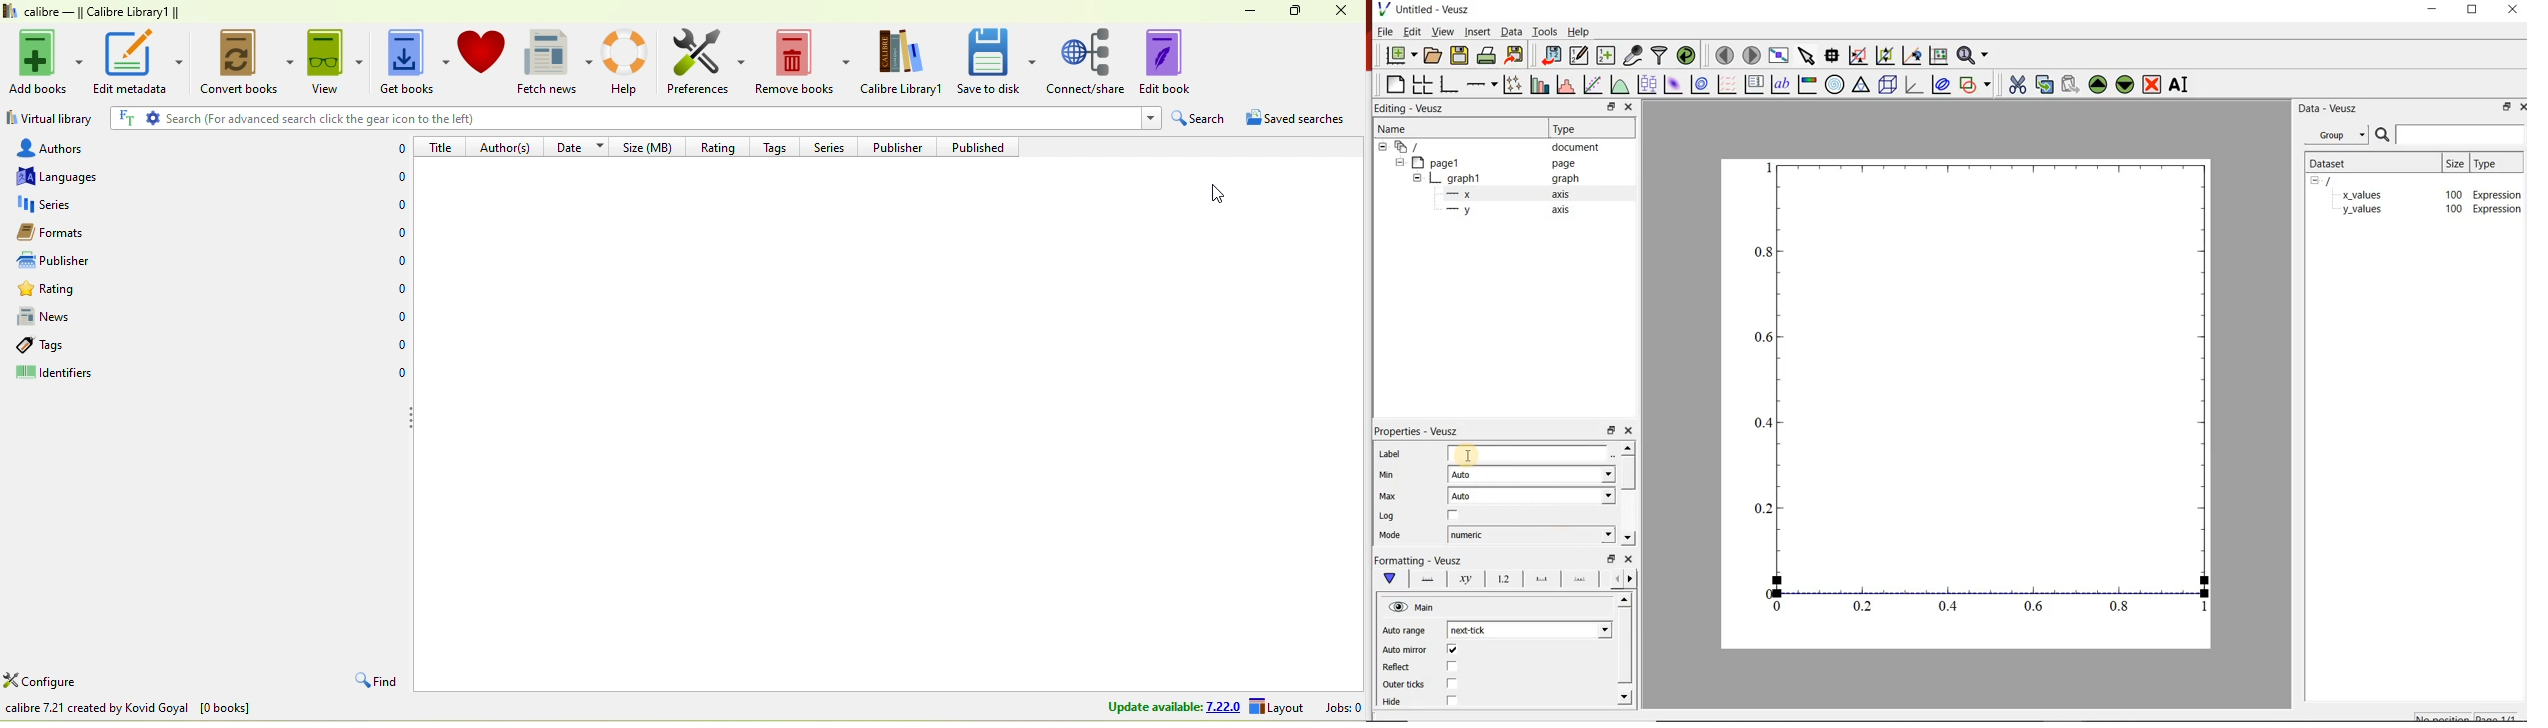 The height and width of the screenshot is (728, 2548). I want to click on | Max, so click(1388, 498).